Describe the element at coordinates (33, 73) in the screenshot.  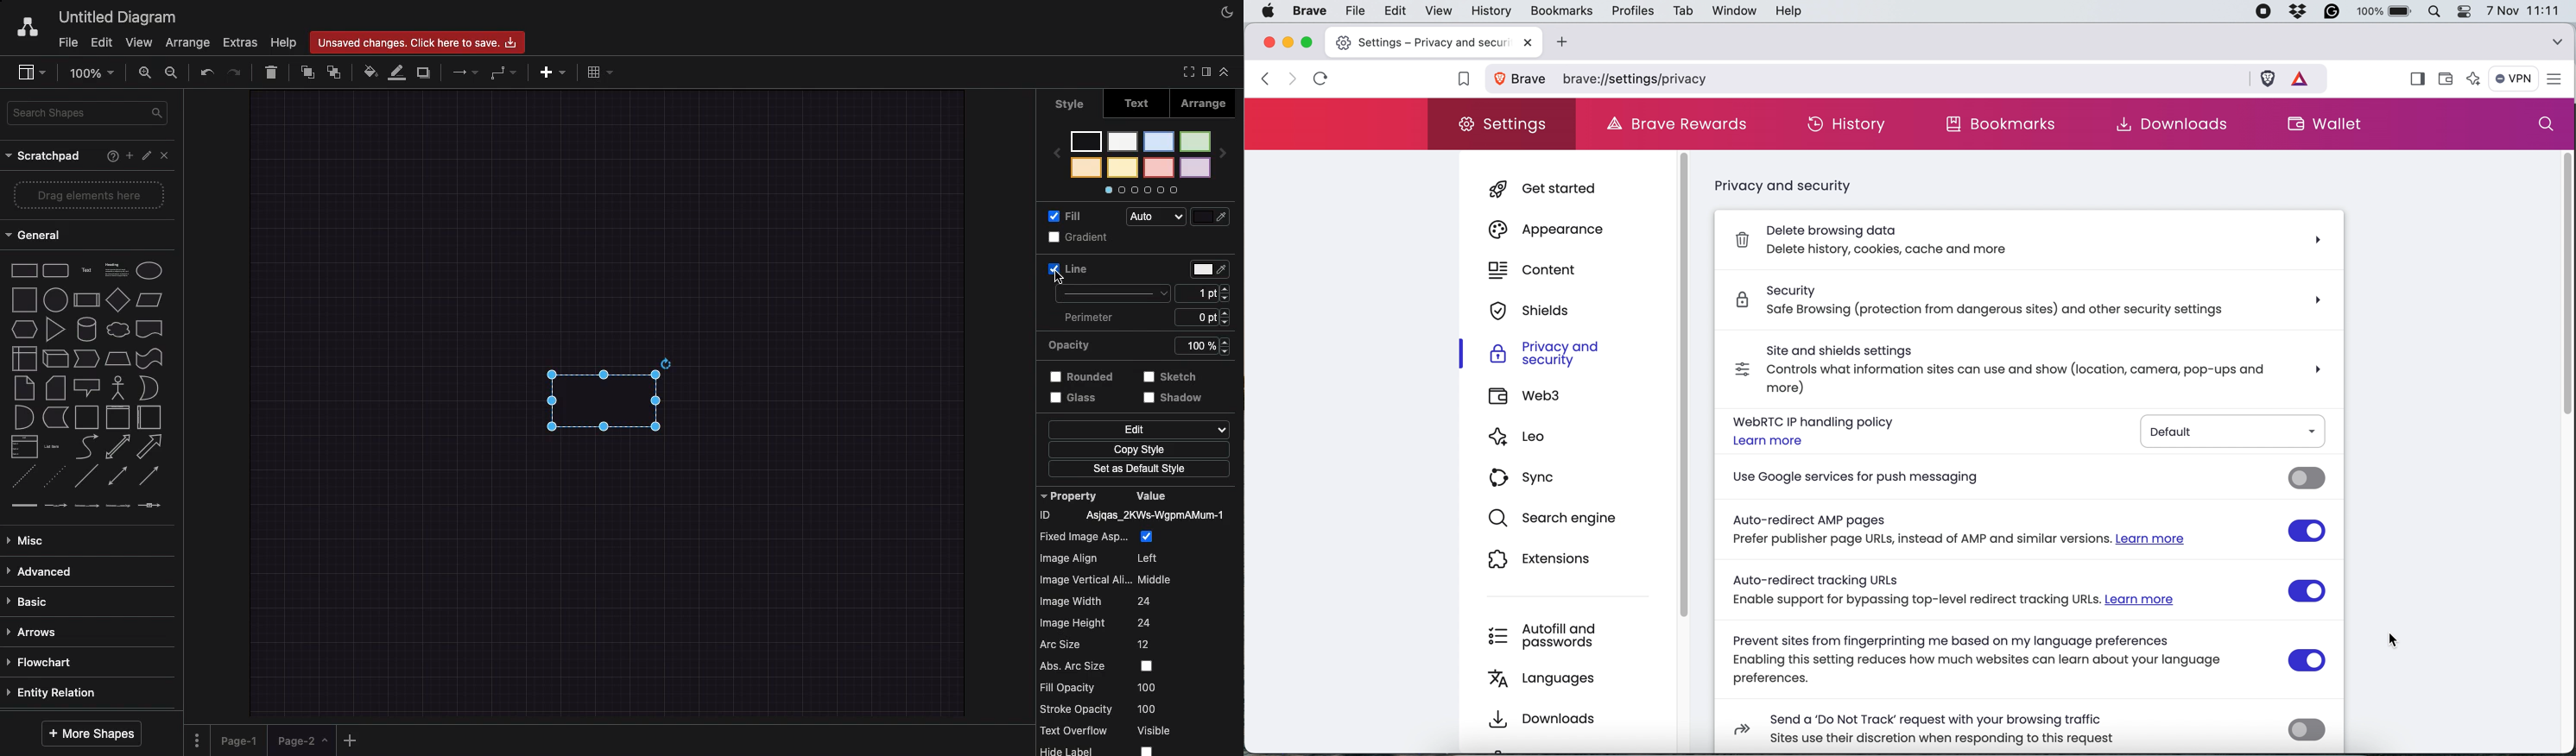
I see `Sidebar` at that location.